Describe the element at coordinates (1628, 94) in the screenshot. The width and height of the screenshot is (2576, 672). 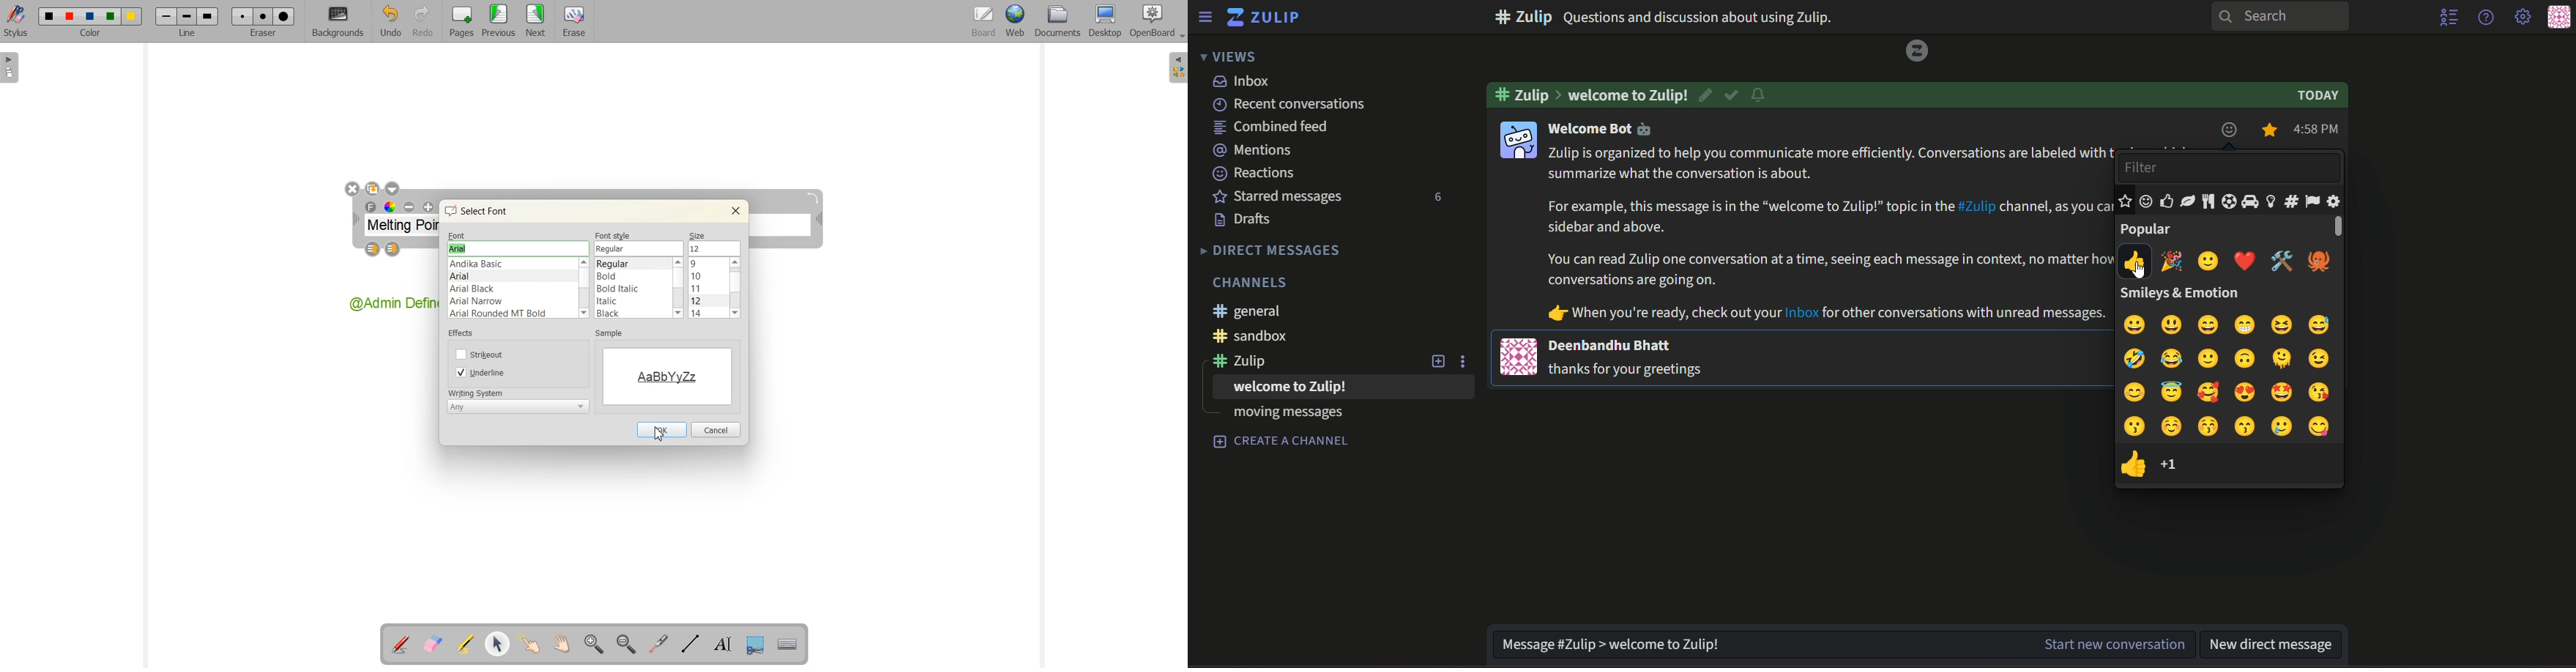
I see `welcome to Zulip!` at that location.